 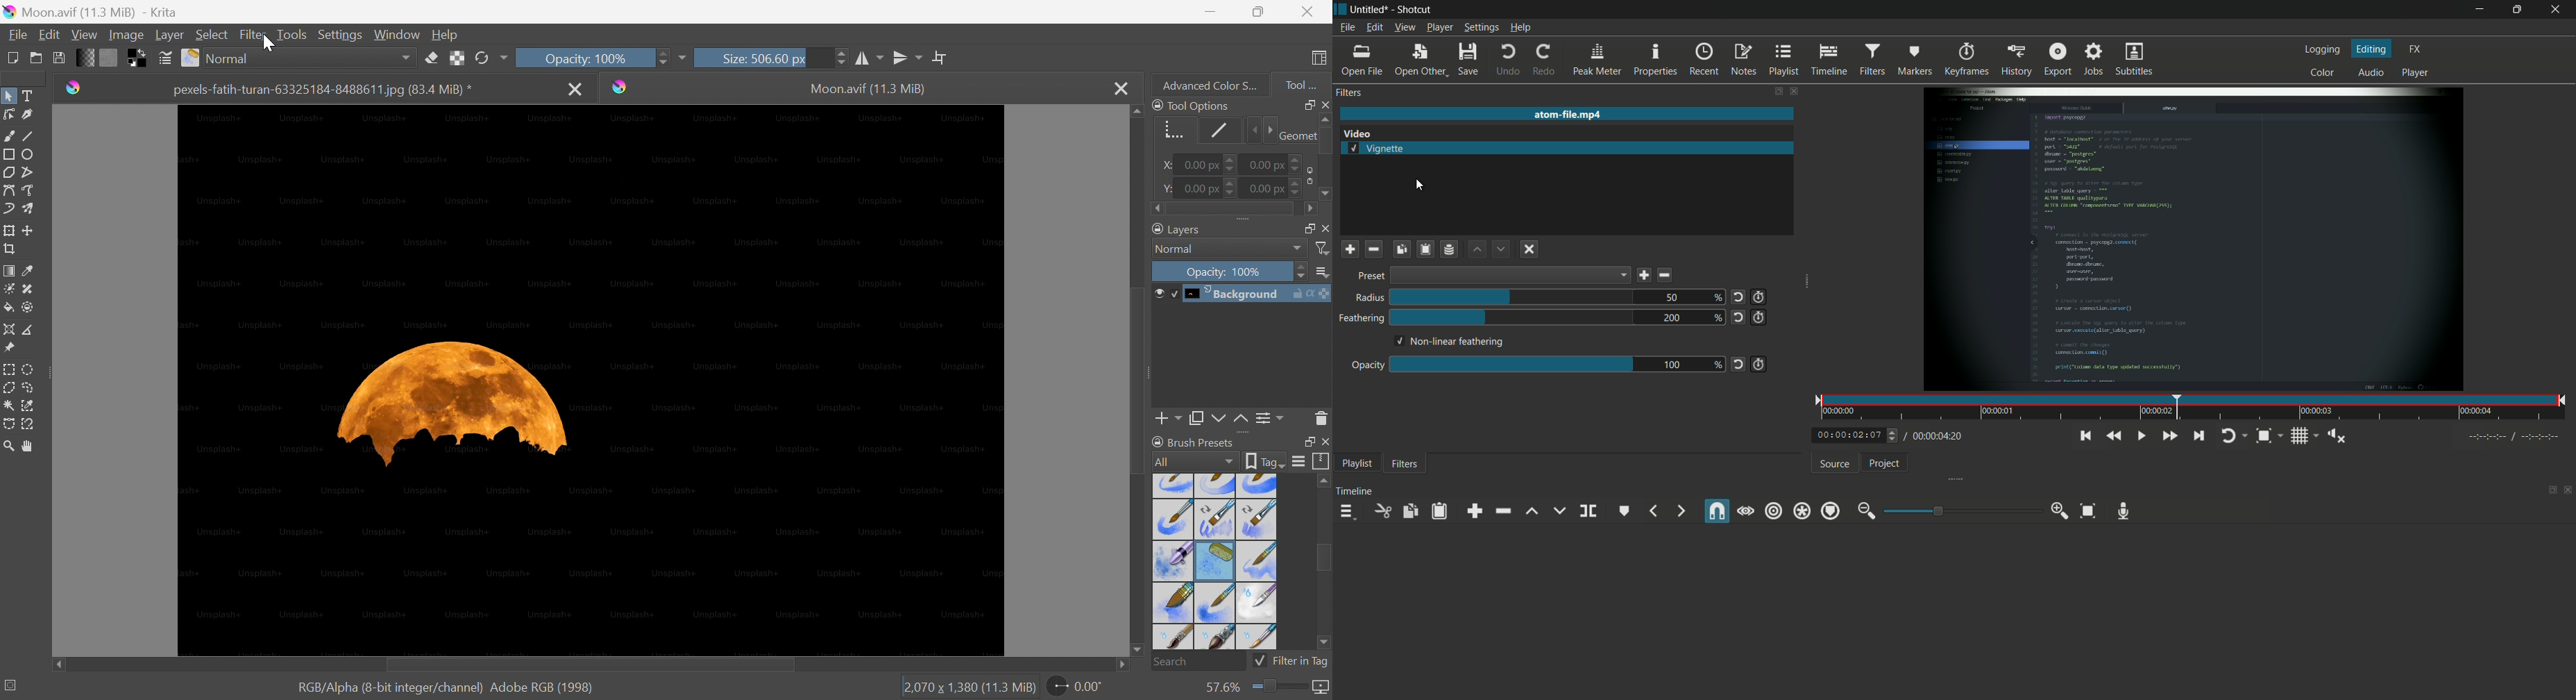 I want to click on Add layer, so click(x=1169, y=421).